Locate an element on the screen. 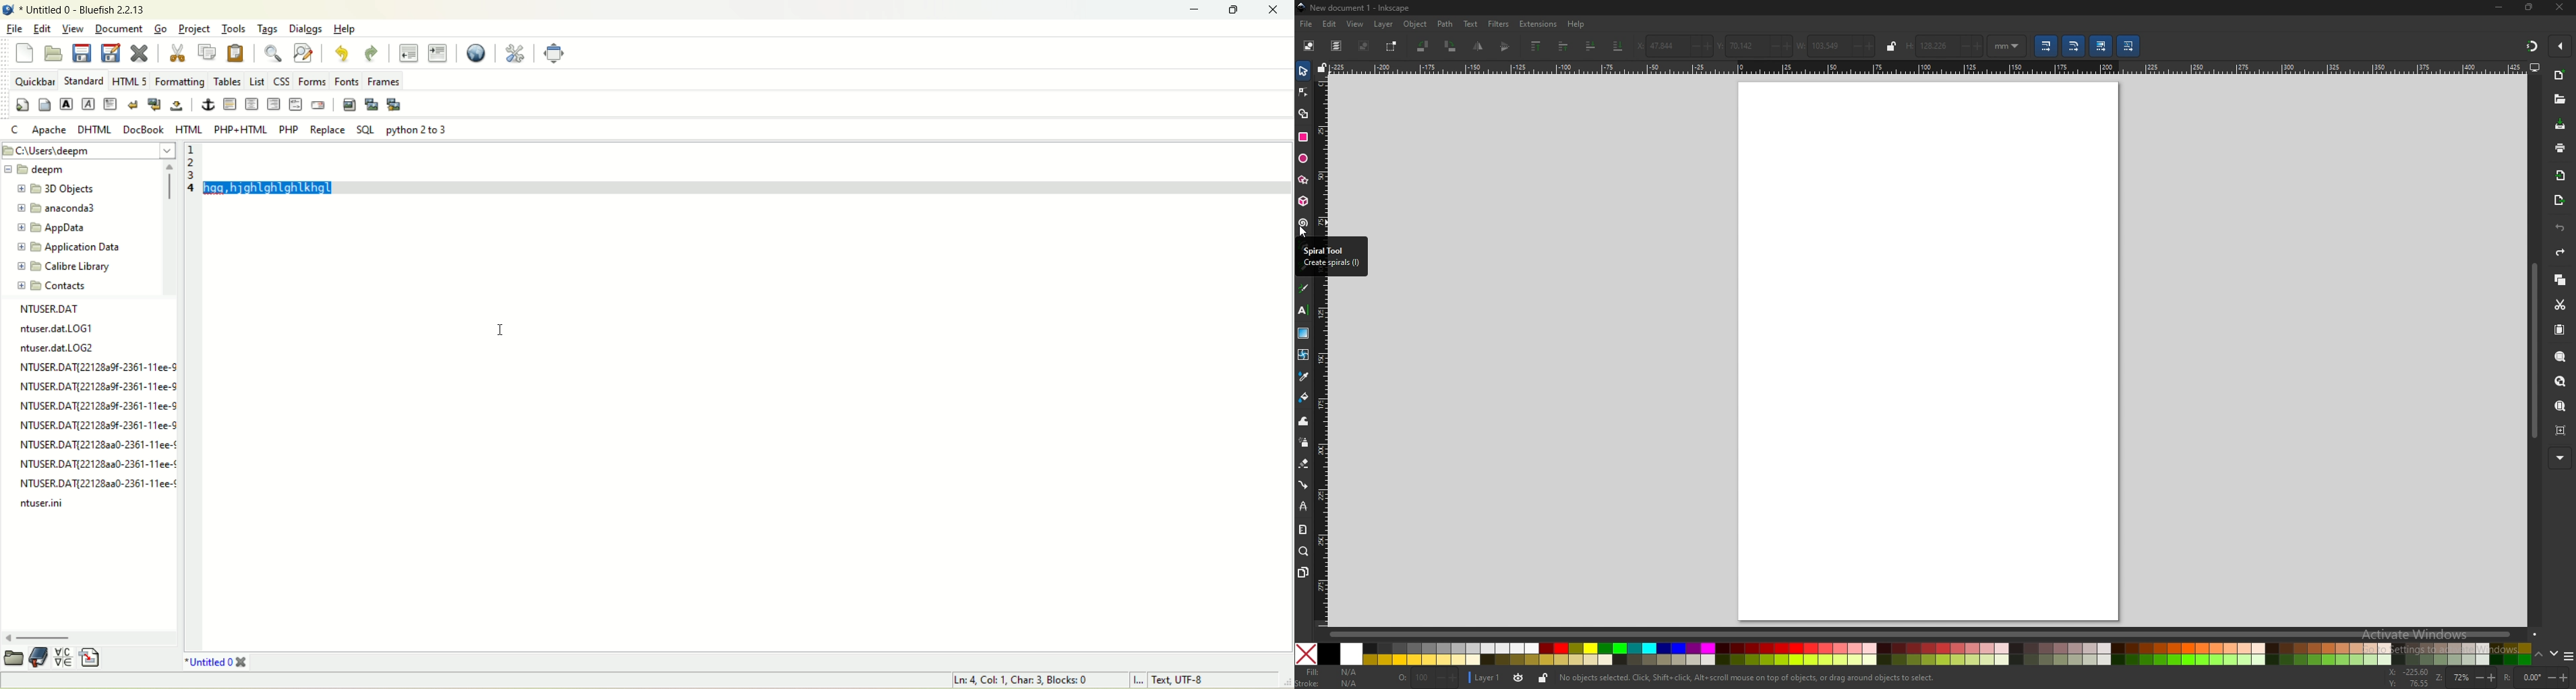 Image resolution: width=2576 pixels, height=700 pixels. forms is located at coordinates (312, 82).